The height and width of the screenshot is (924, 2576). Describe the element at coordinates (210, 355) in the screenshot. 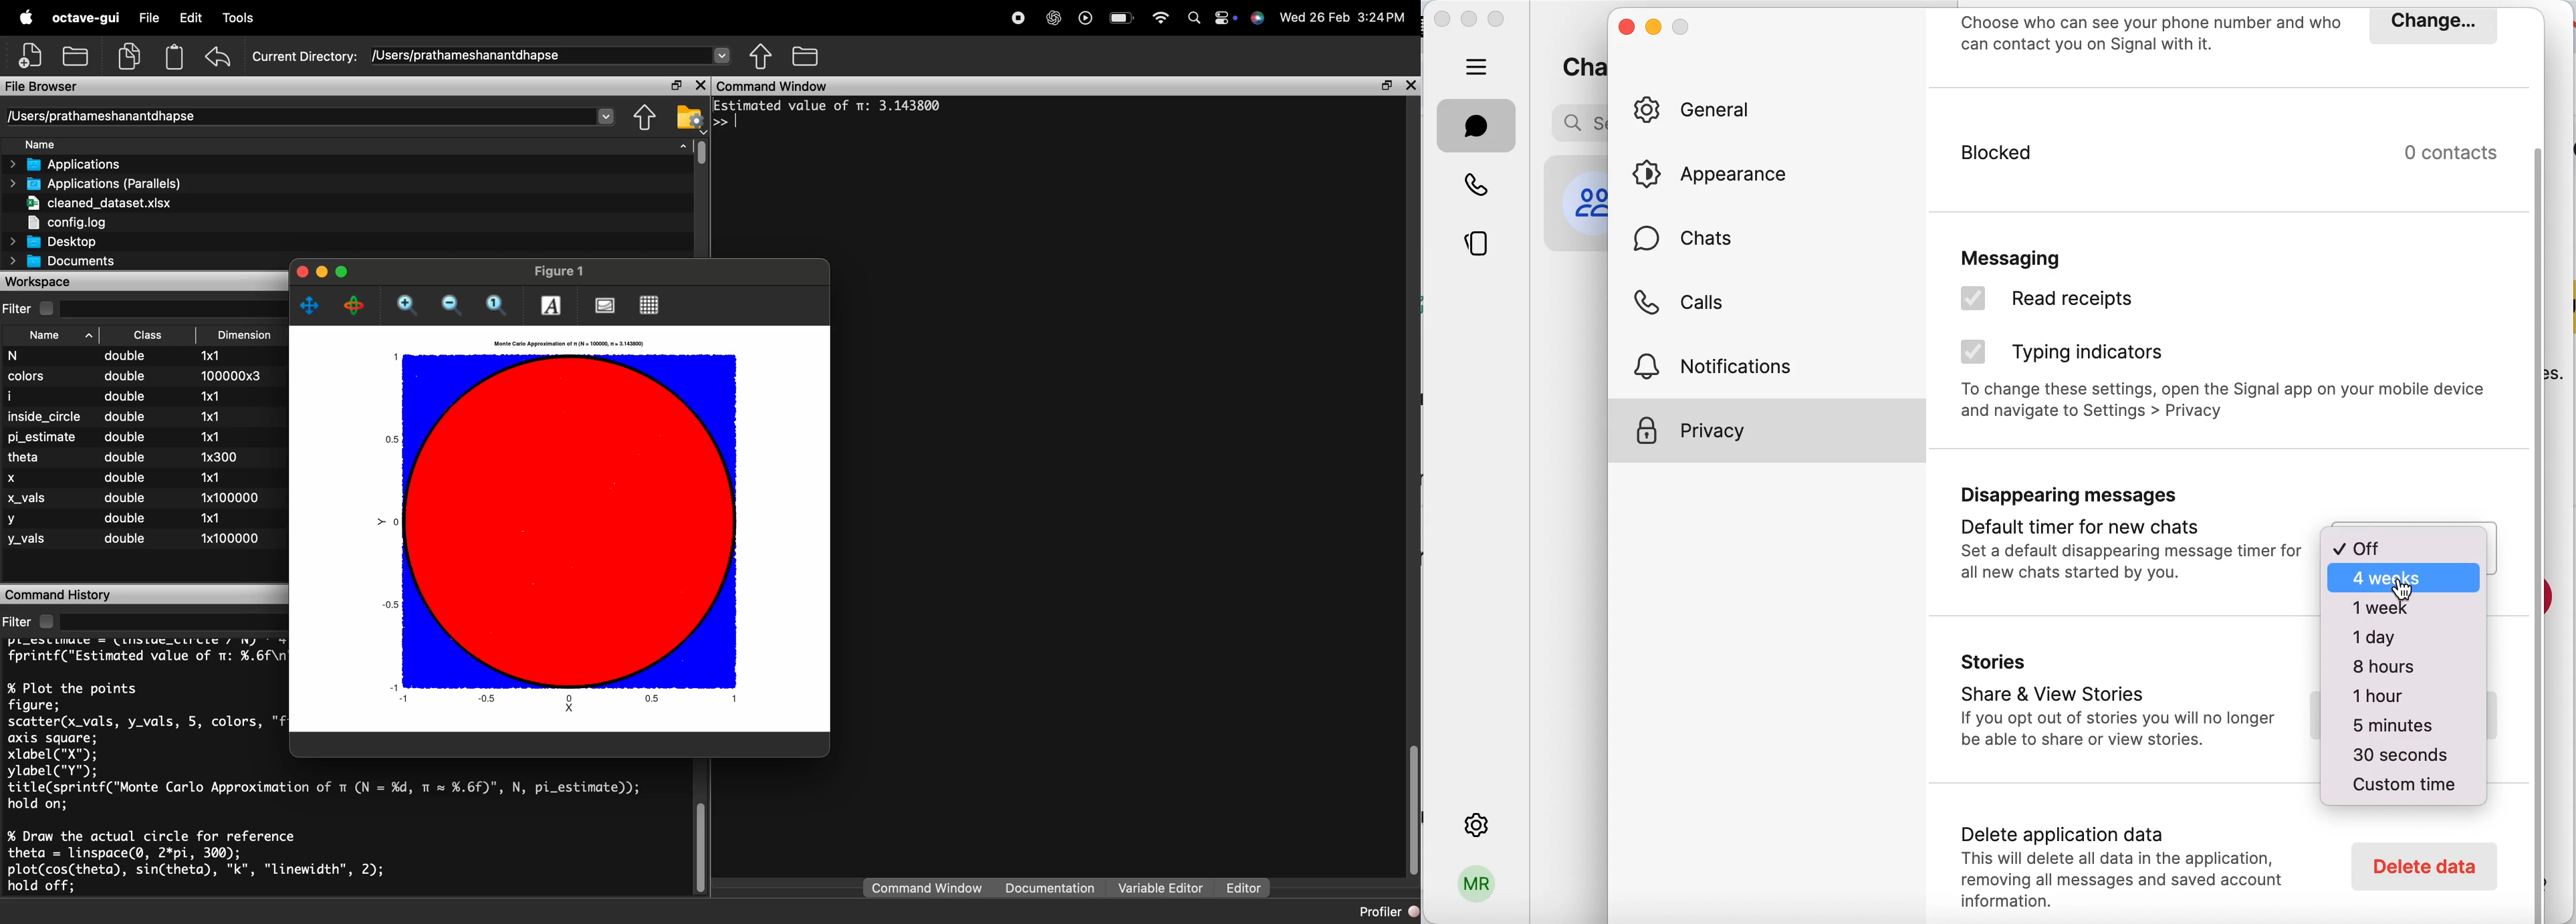

I see `1x1` at that location.